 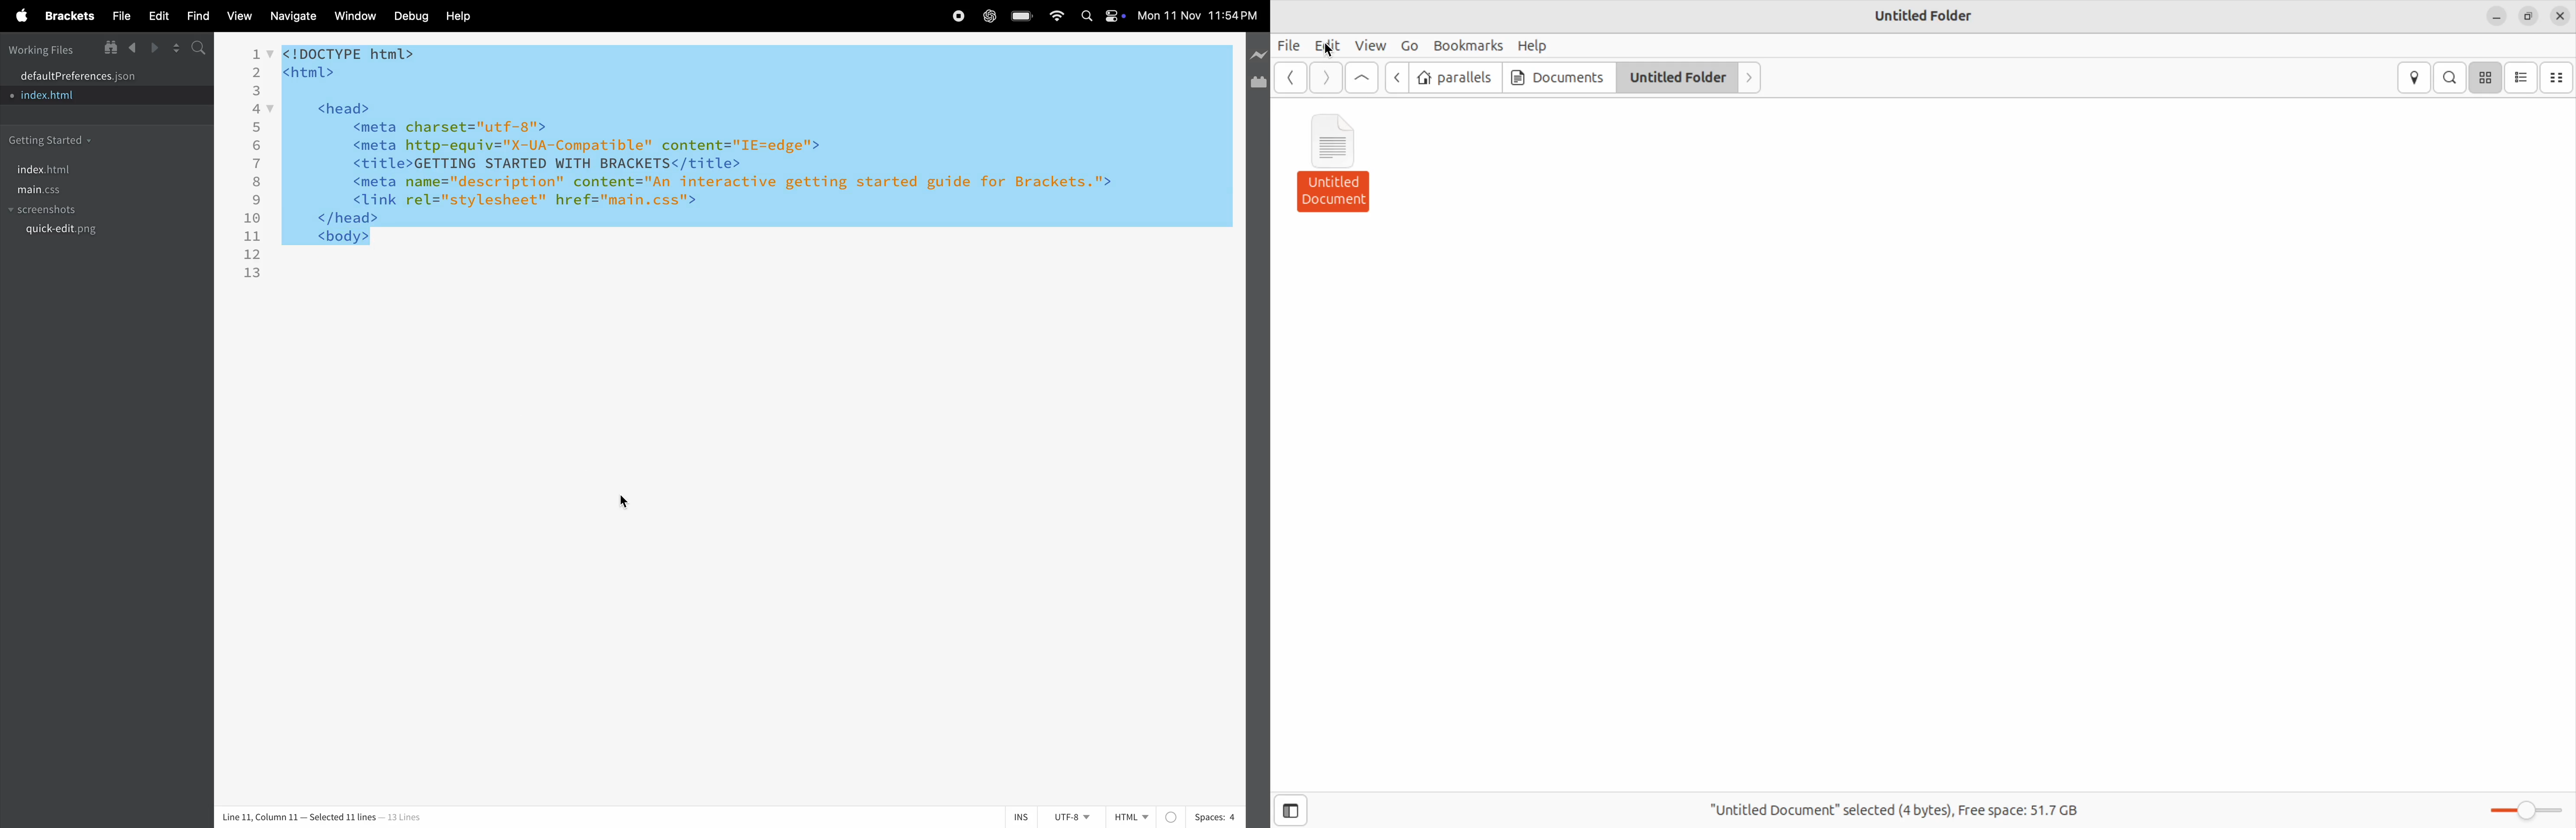 What do you see at coordinates (989, 16) in the screenshot?
I see `chatgpt` at bounding box center [989, 16].